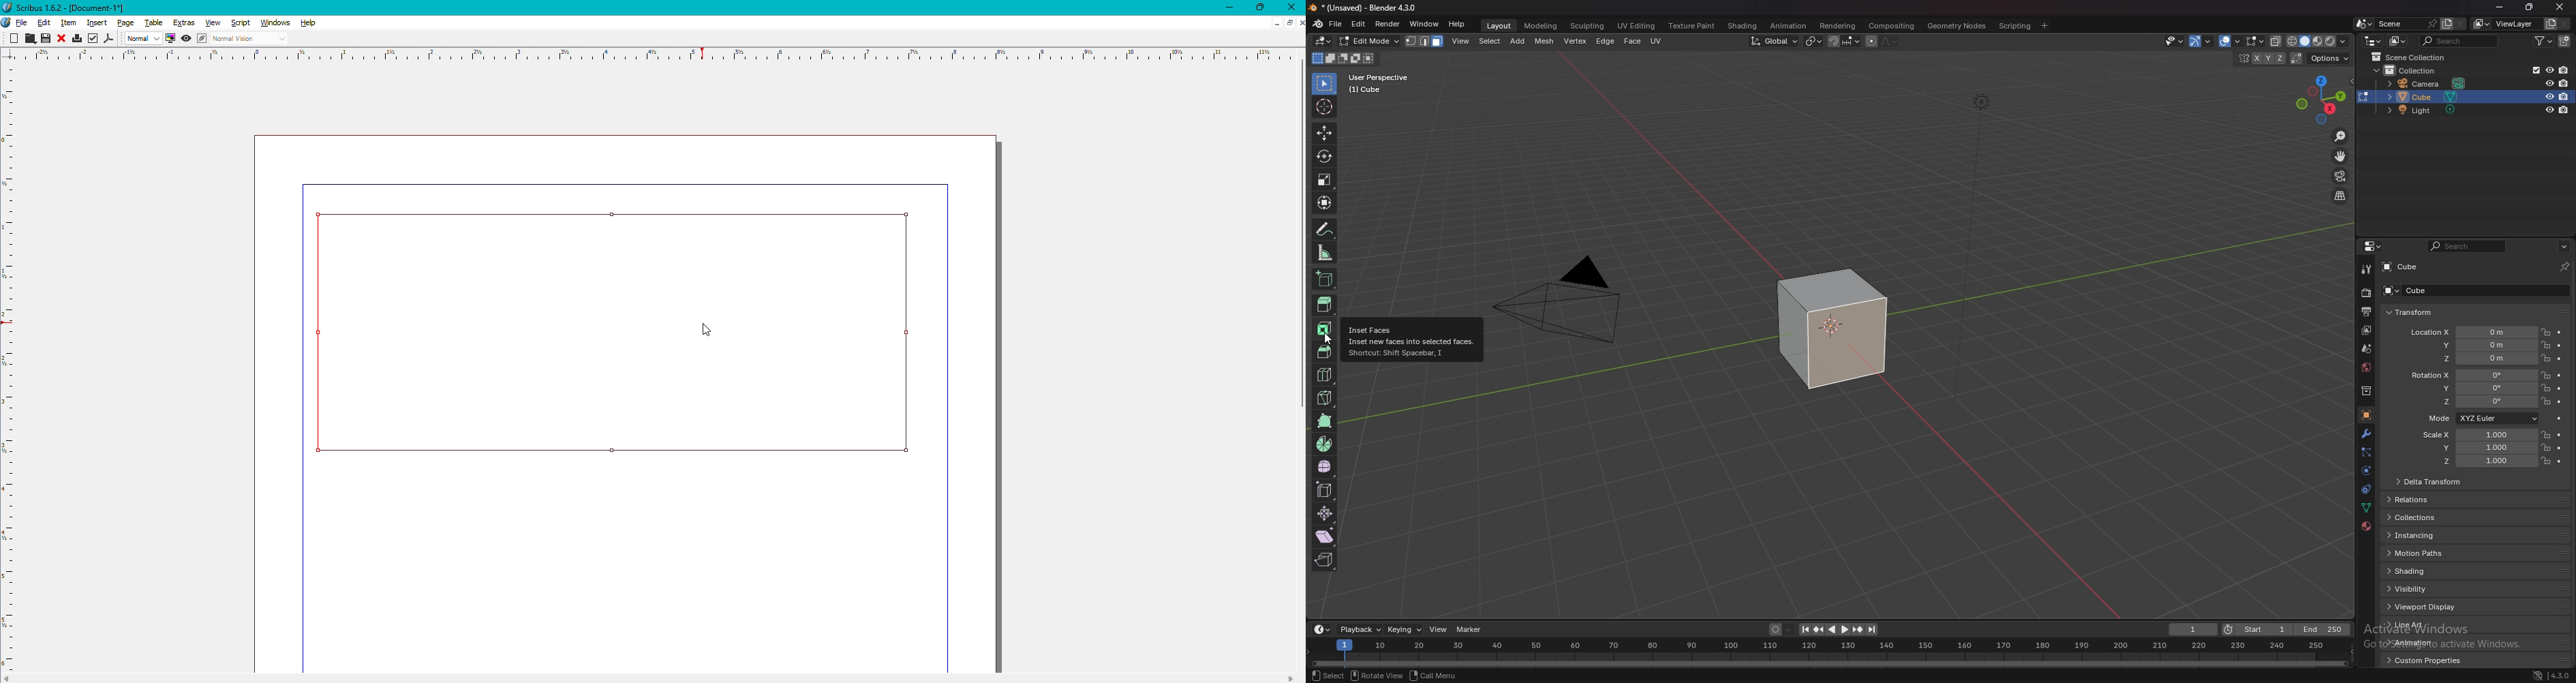 The width and height of the screenshot is (2576, 700). What do you see at coordinates (1461, 41) in the screenshot?
I see `view` at bounding box center [1461, 41].